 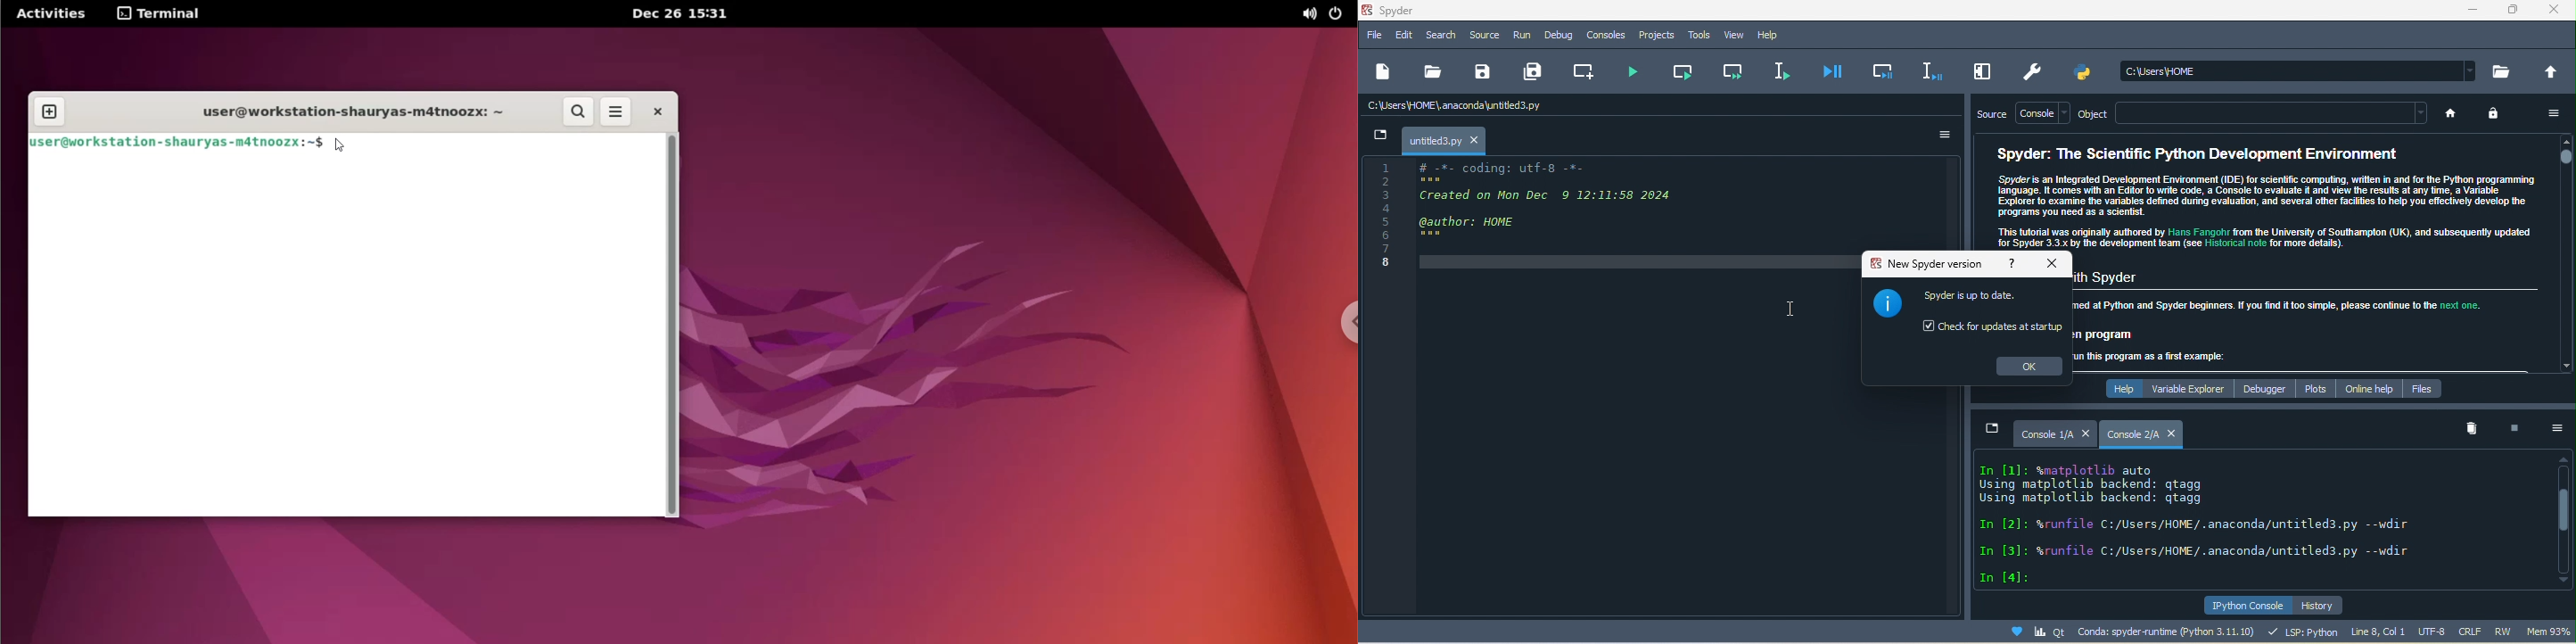 What do you see at coordinates (1538, 72) in the screenshot?
I see `save all` at bounding box center [1538, 72].